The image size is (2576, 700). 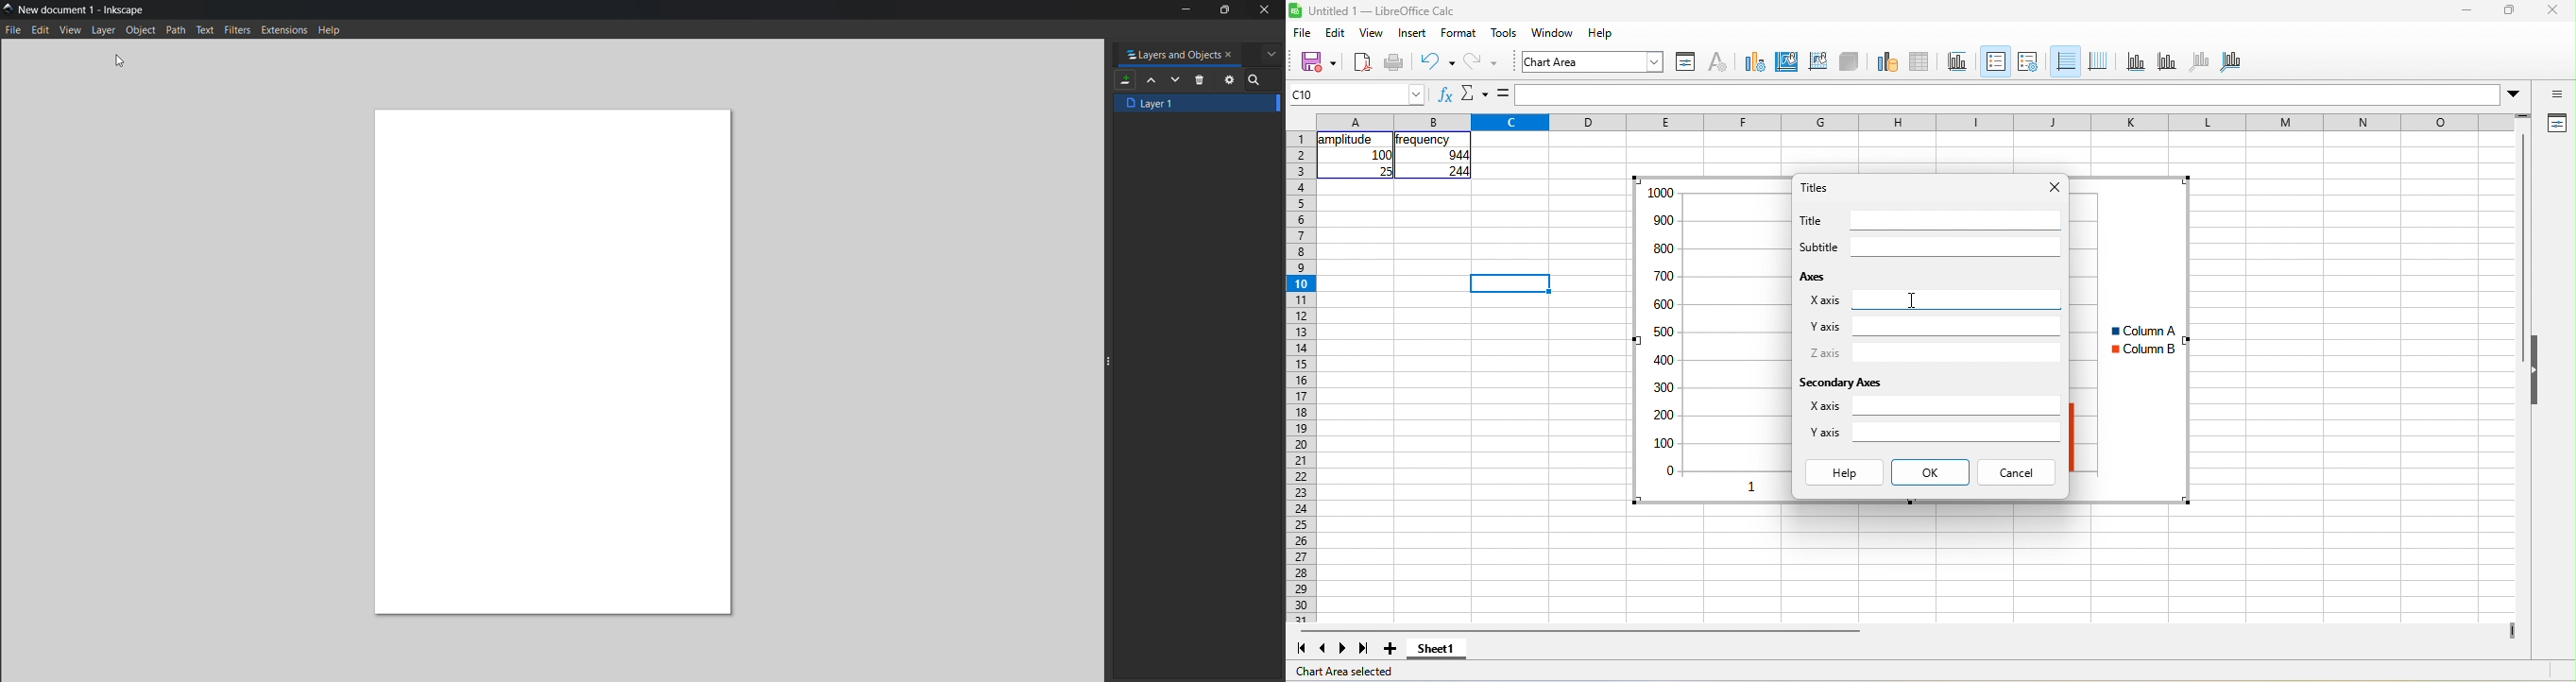 I want to click on previous sheet, so click(x=1323, y=649).